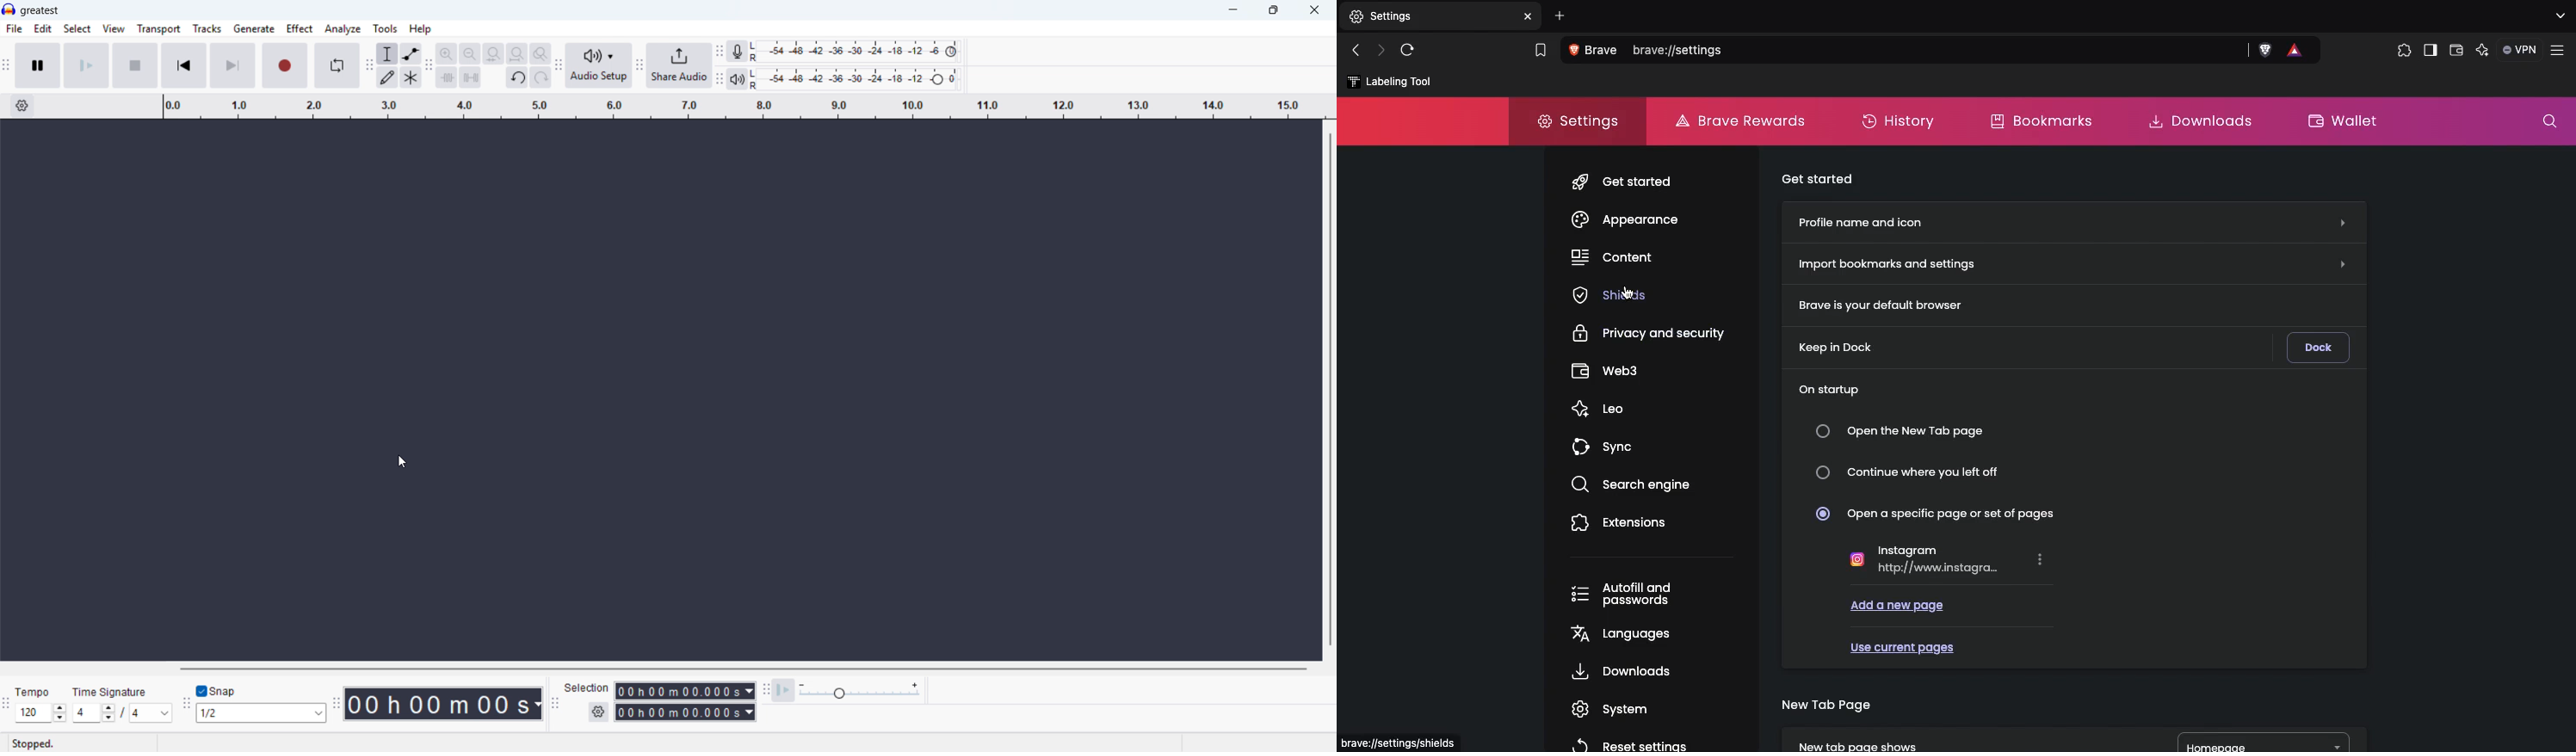 Image resolution: width=2576 pixels, height=756 pixels. I want to click on Set time signature , so click(122, 714).